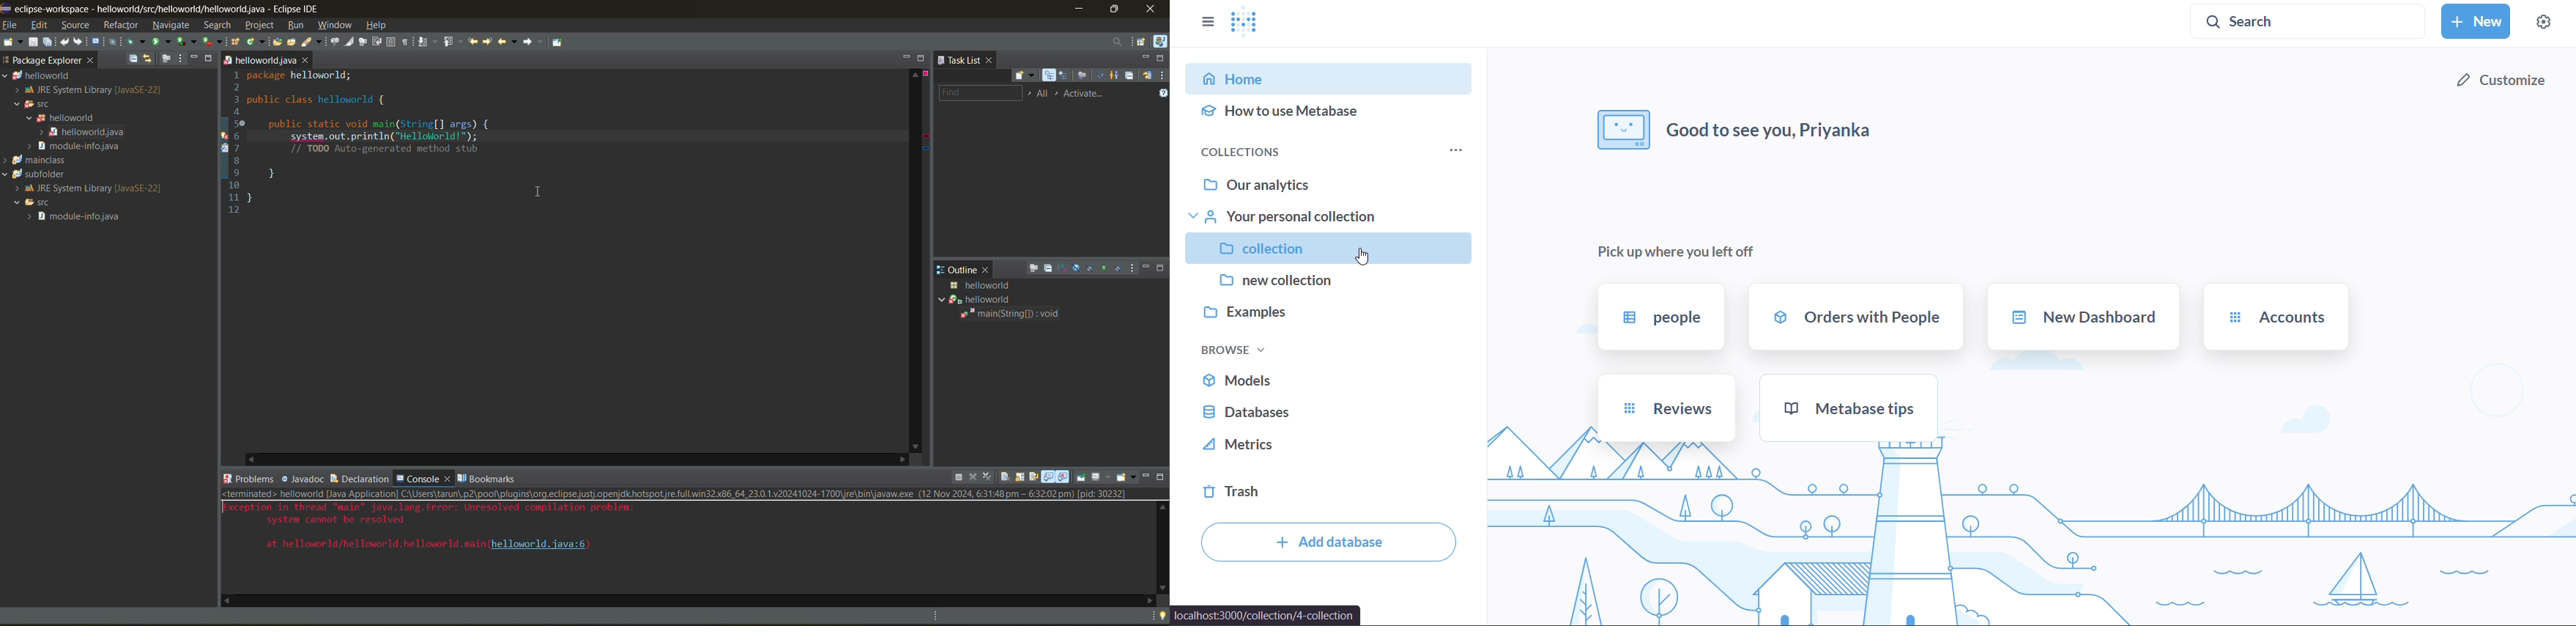 This screenshot has width=2576, height=644. I want to click on logo, so click(1244, 23).